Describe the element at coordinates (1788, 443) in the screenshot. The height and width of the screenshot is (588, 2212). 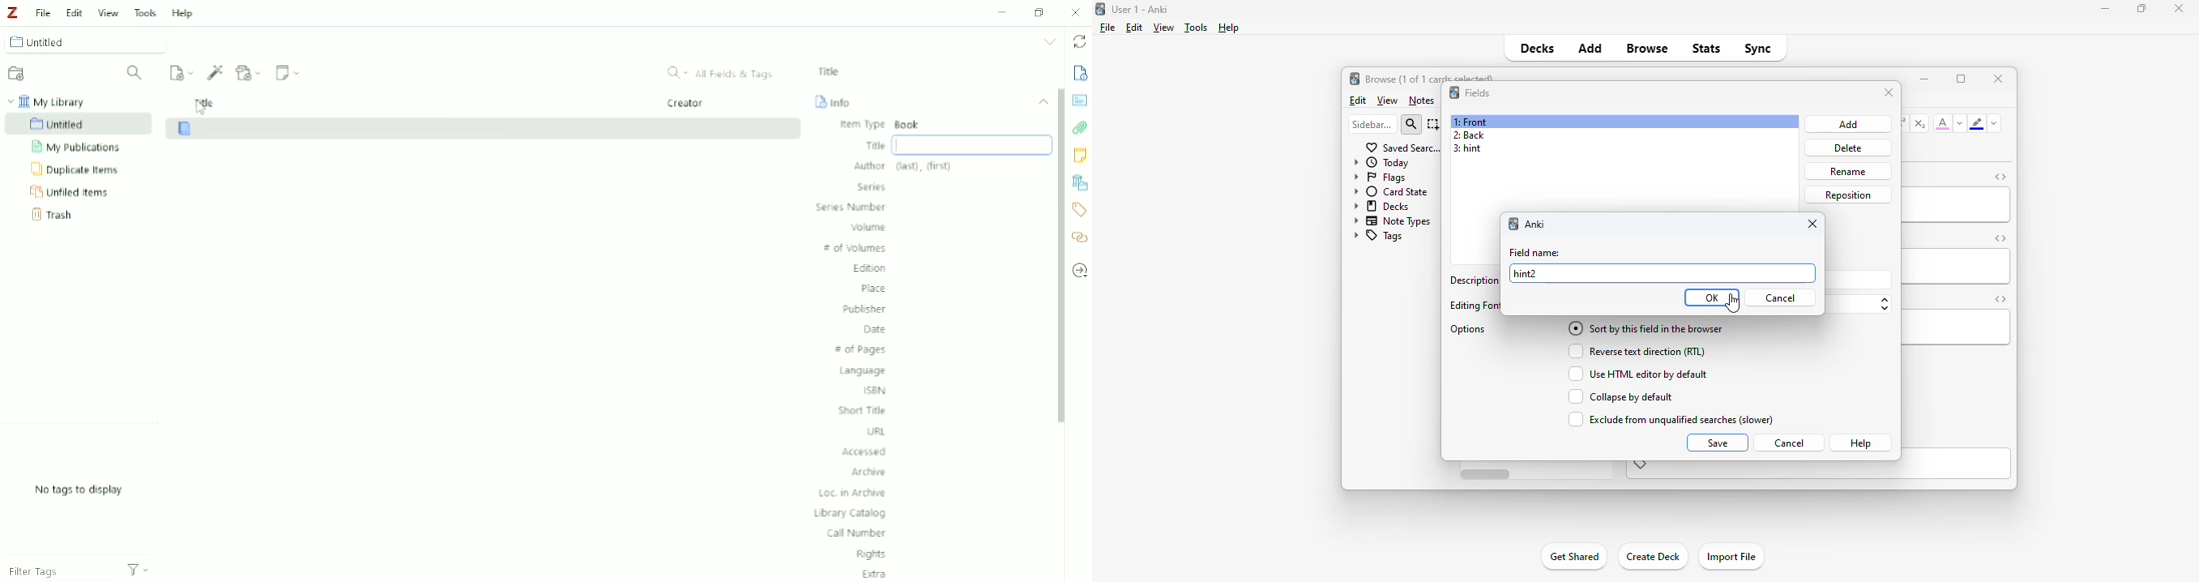
I see `cancel` at that location.